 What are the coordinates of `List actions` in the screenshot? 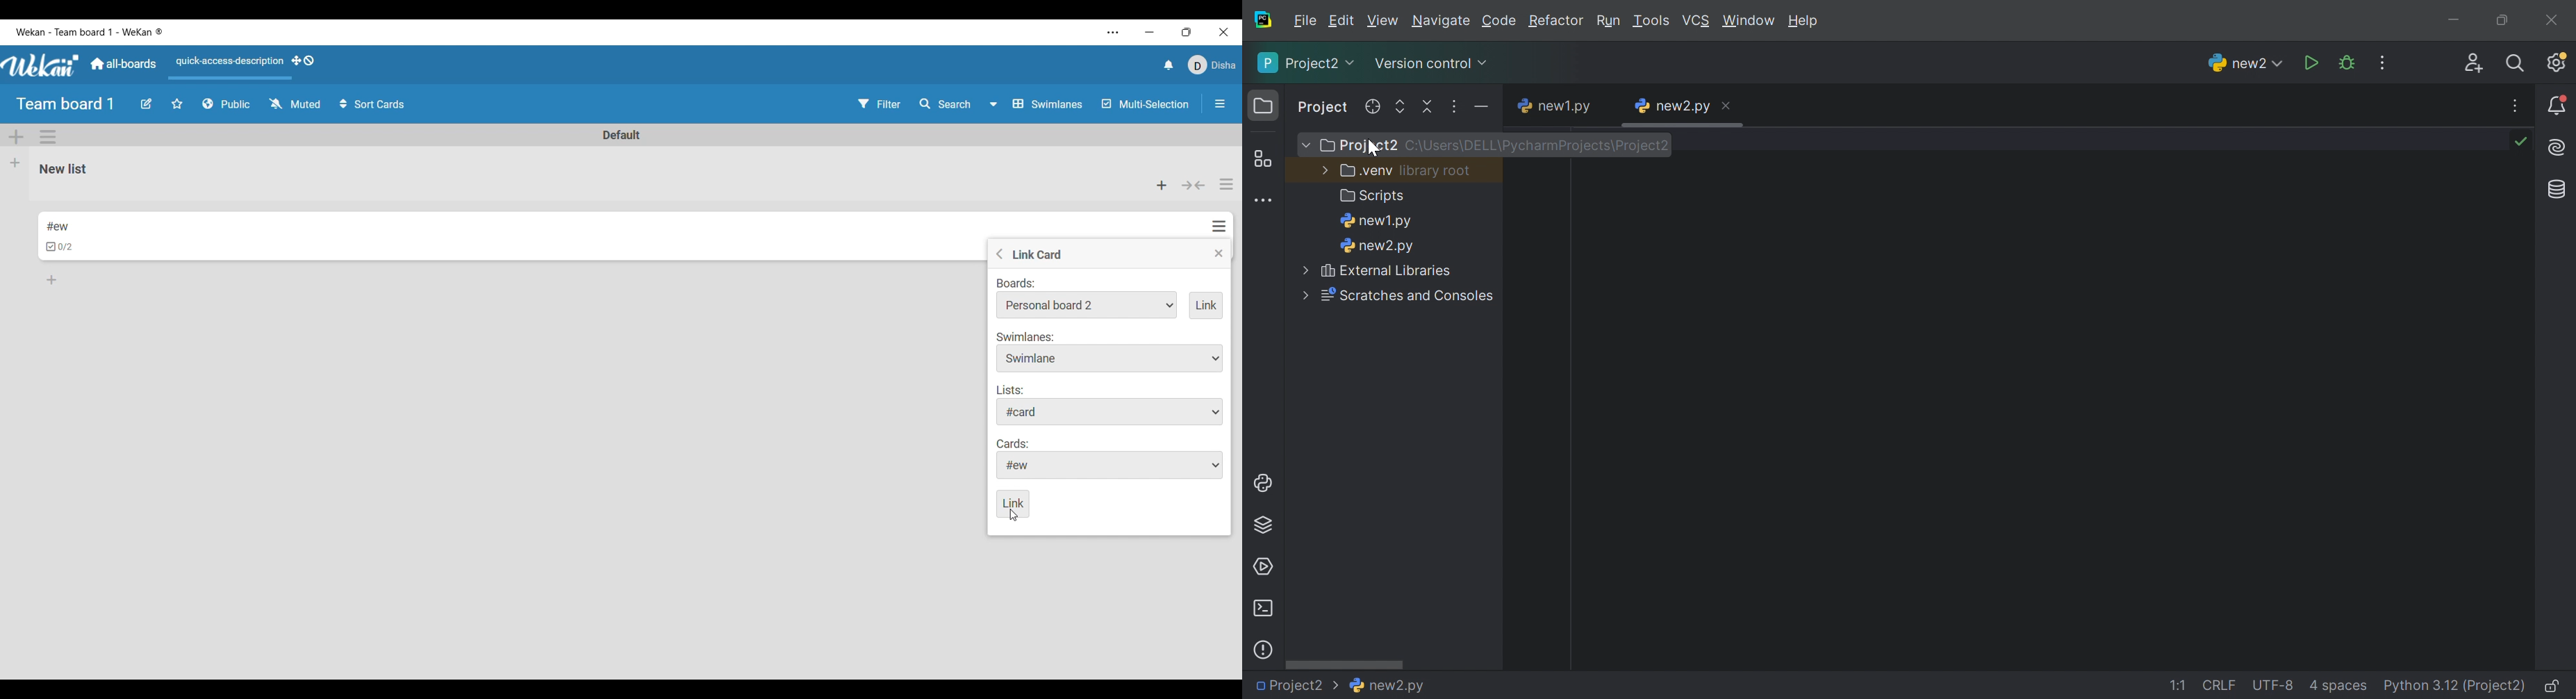 It's located at (1227, 184).